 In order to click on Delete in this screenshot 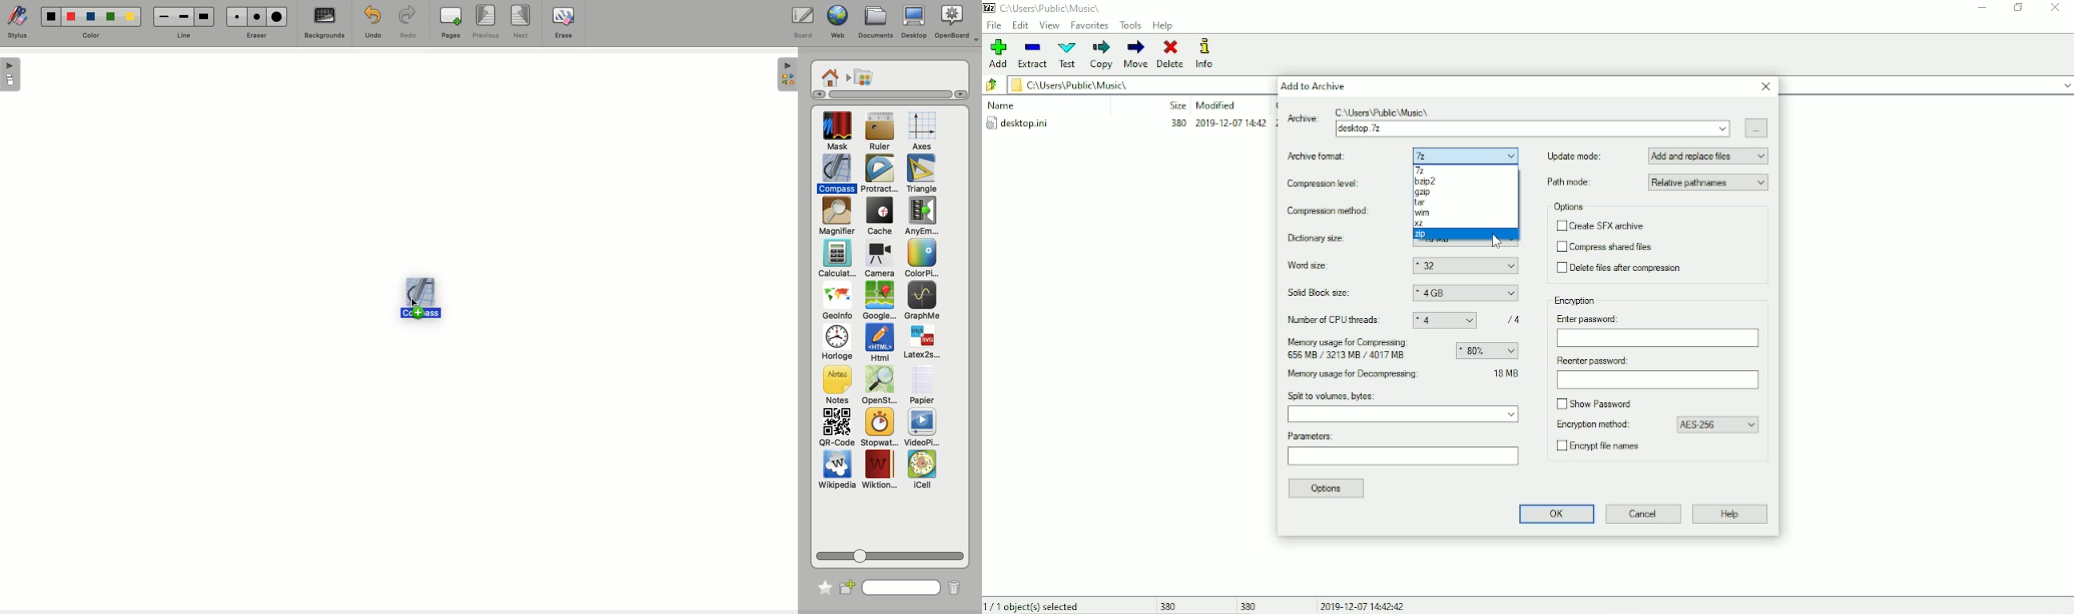, I will do `click(1171, 54)`.